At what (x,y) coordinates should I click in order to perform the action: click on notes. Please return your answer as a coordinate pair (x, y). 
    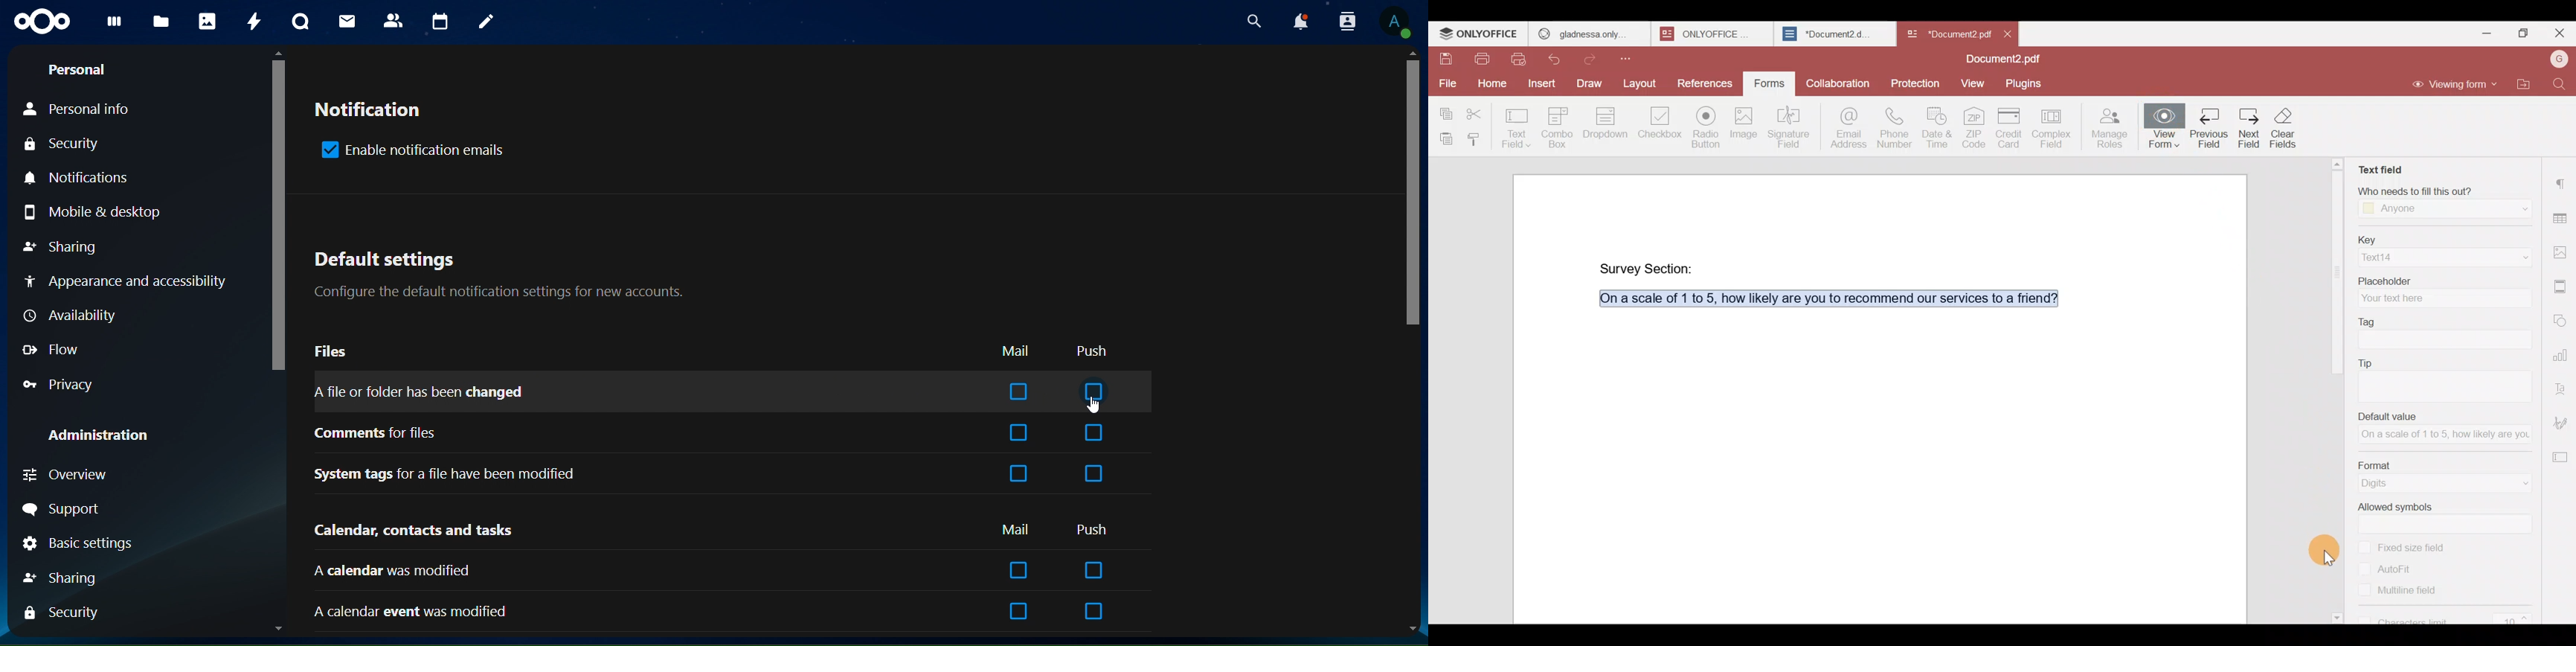
    Looking at the image, I should click on (487, 22).